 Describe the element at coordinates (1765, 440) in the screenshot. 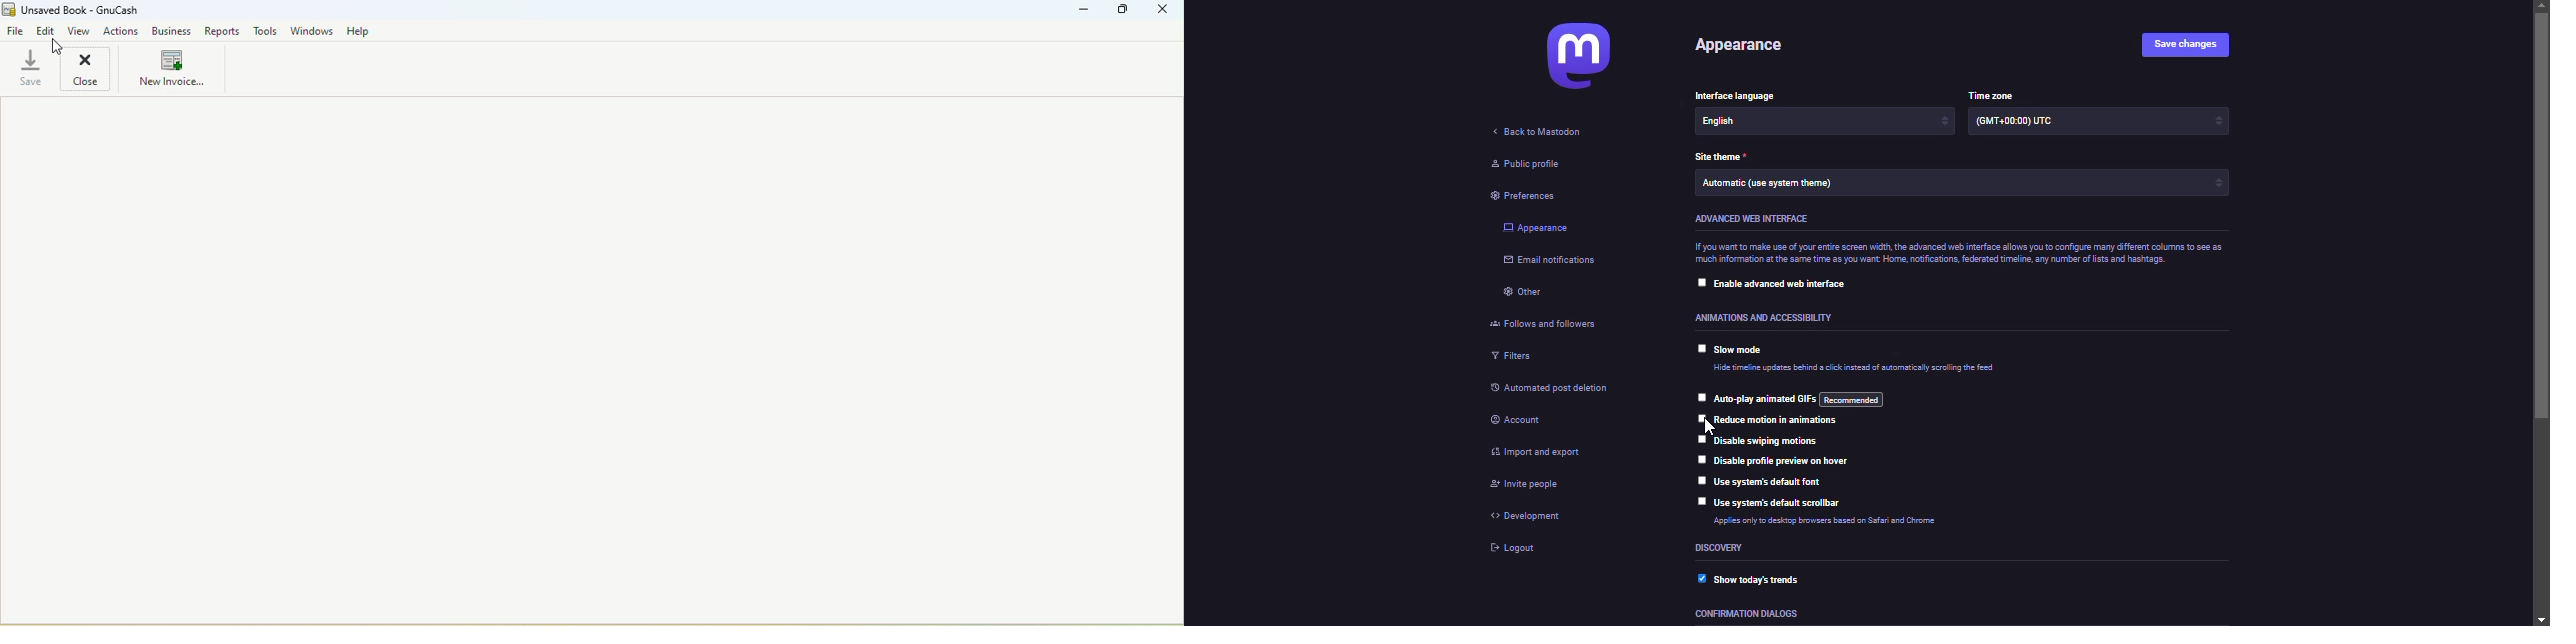

I see `disable swiping motions` at that location.